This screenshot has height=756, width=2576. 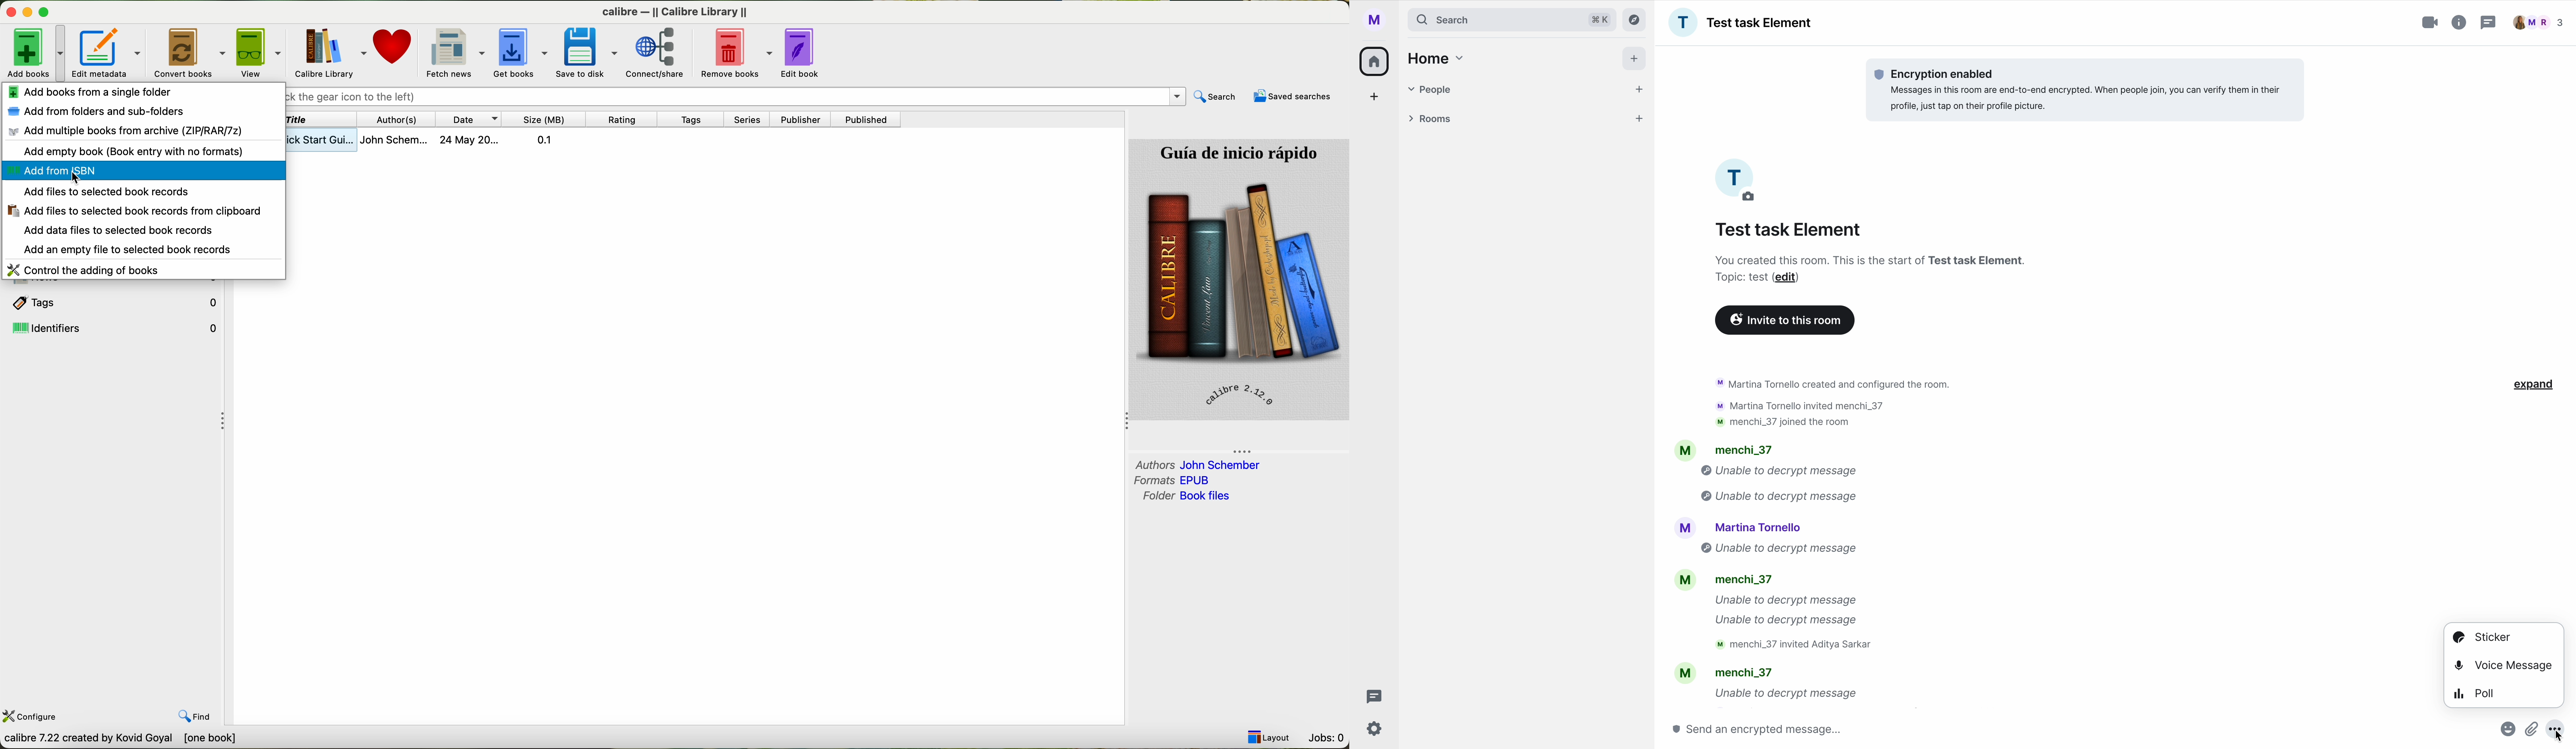 I want to click on Jobs: 0, so click(x=1326, y=739).